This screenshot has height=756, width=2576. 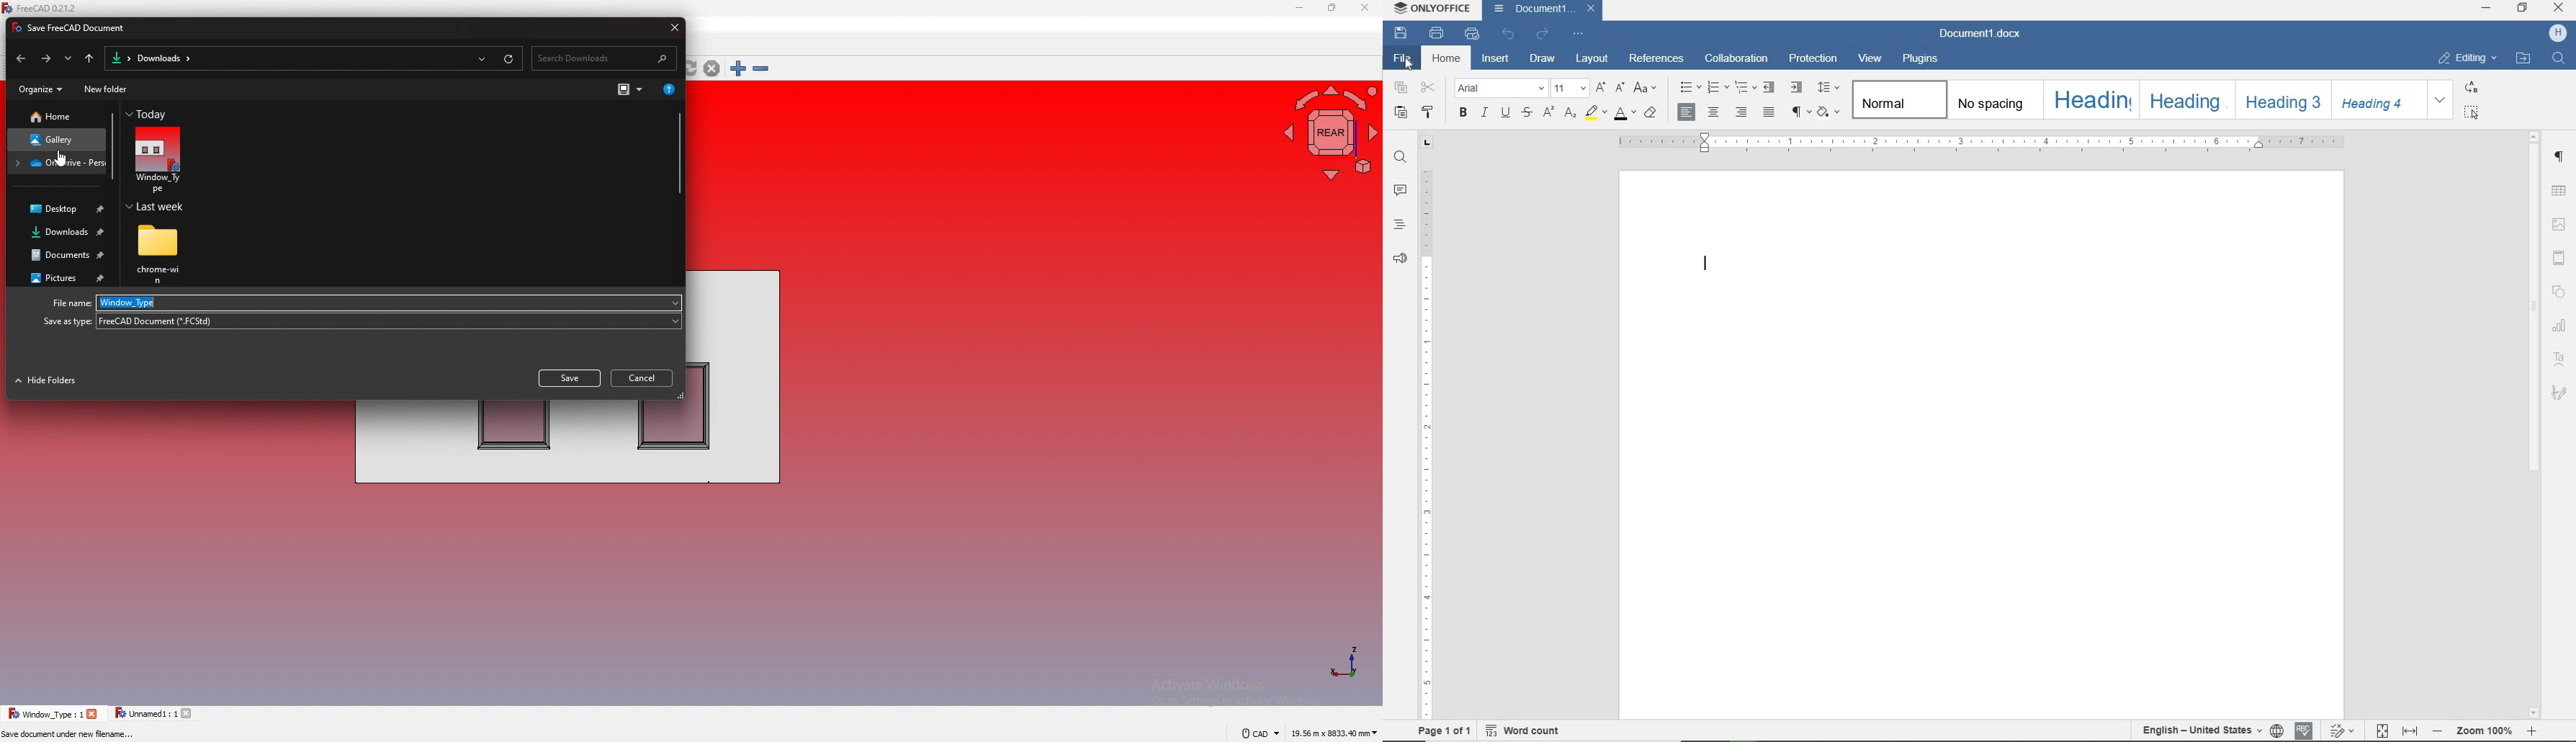 I want to click on gallery, so click(x=57, y=140).